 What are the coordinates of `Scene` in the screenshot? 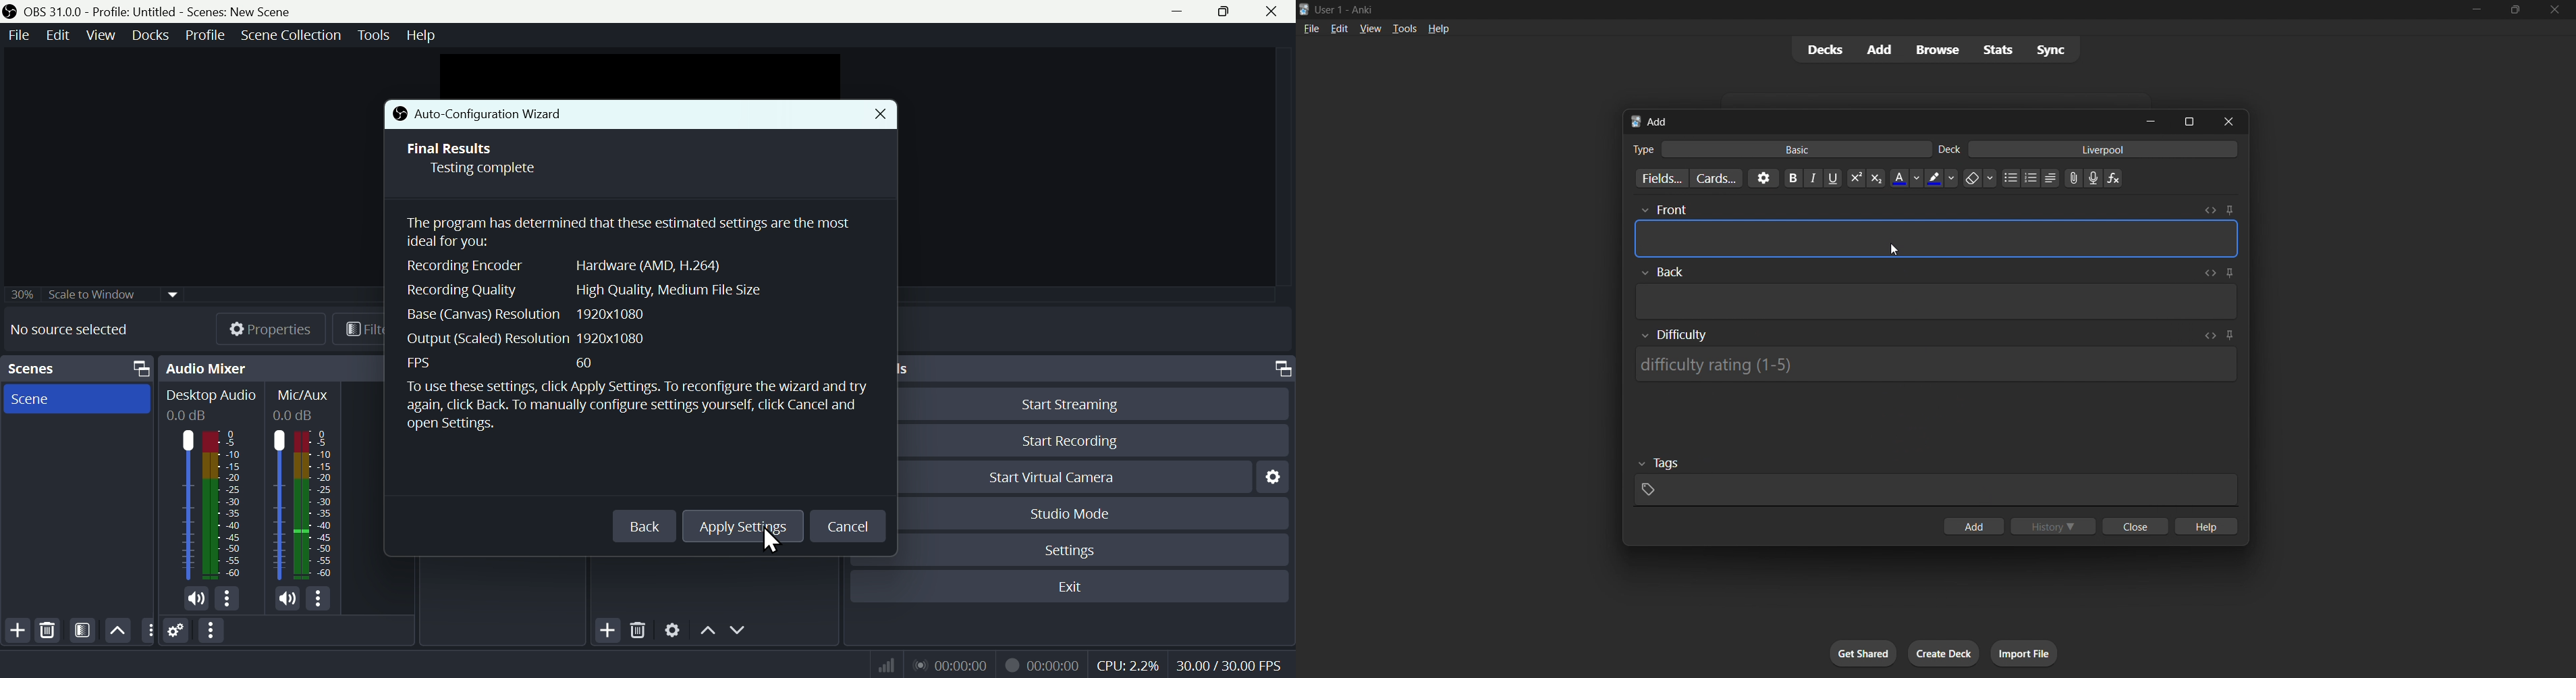 It's located at (76, 398).